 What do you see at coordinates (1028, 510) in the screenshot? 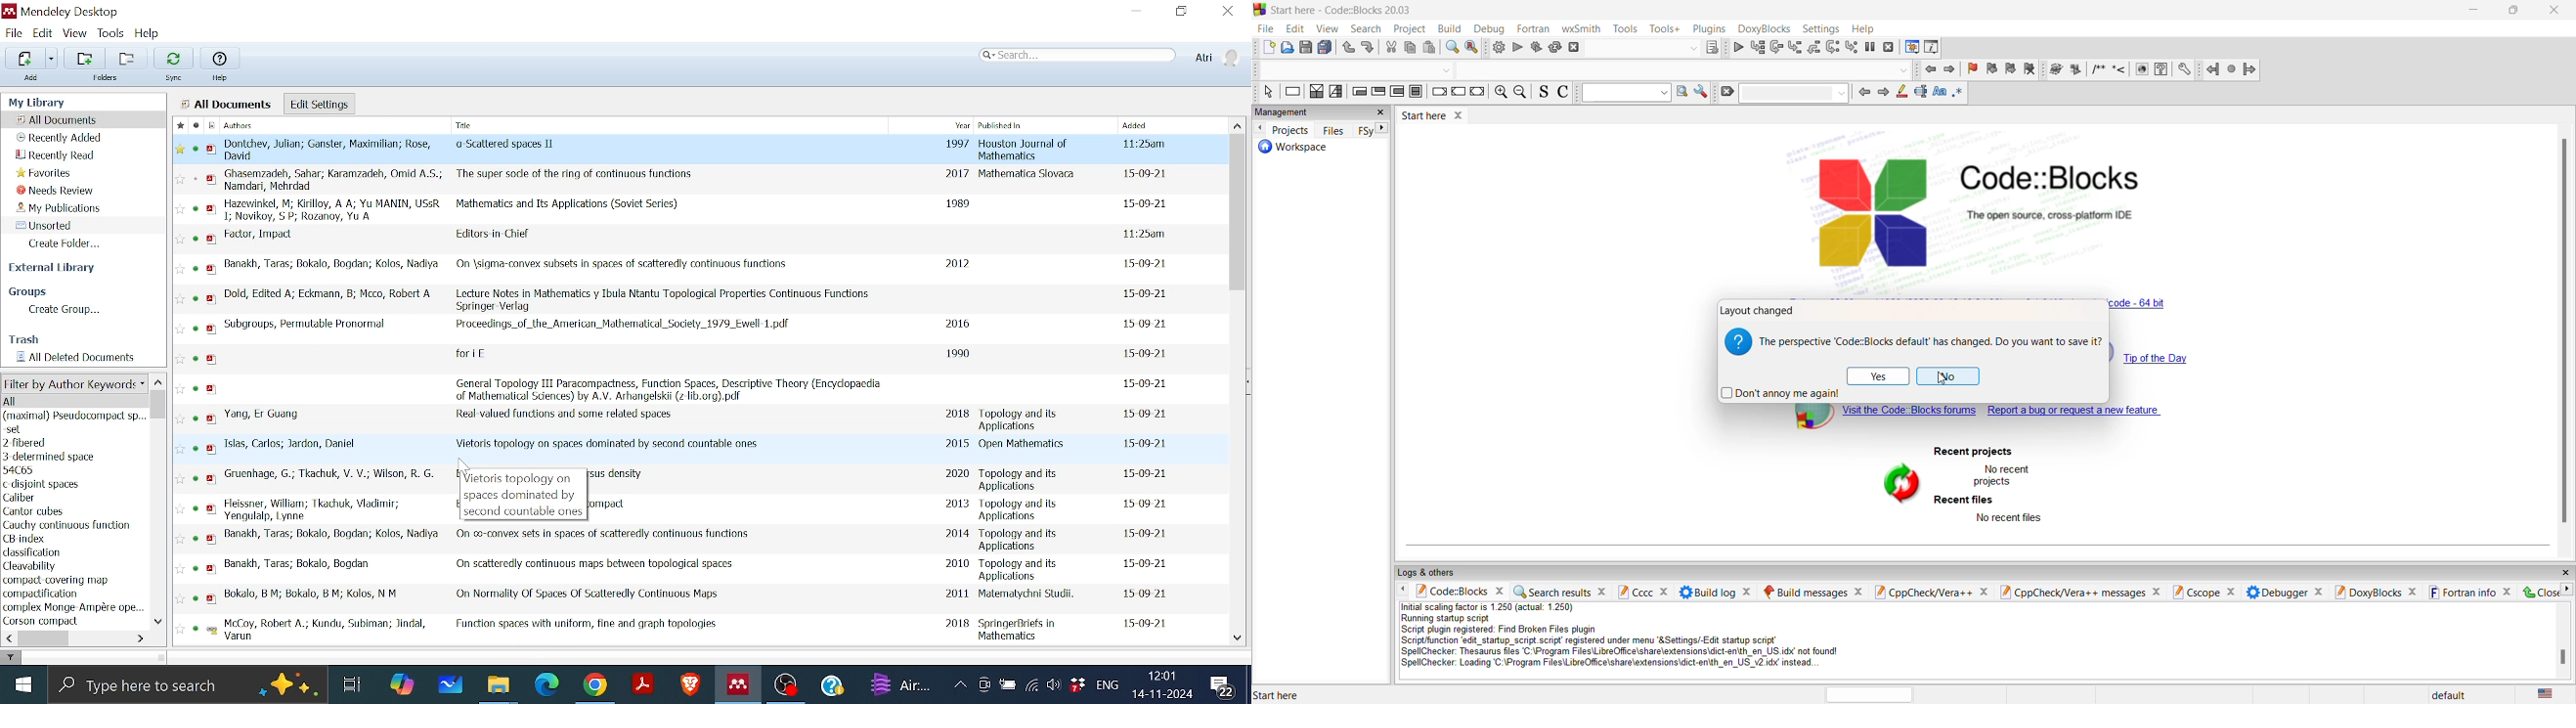
I see `Published in` at bounding box center [1028, 510].